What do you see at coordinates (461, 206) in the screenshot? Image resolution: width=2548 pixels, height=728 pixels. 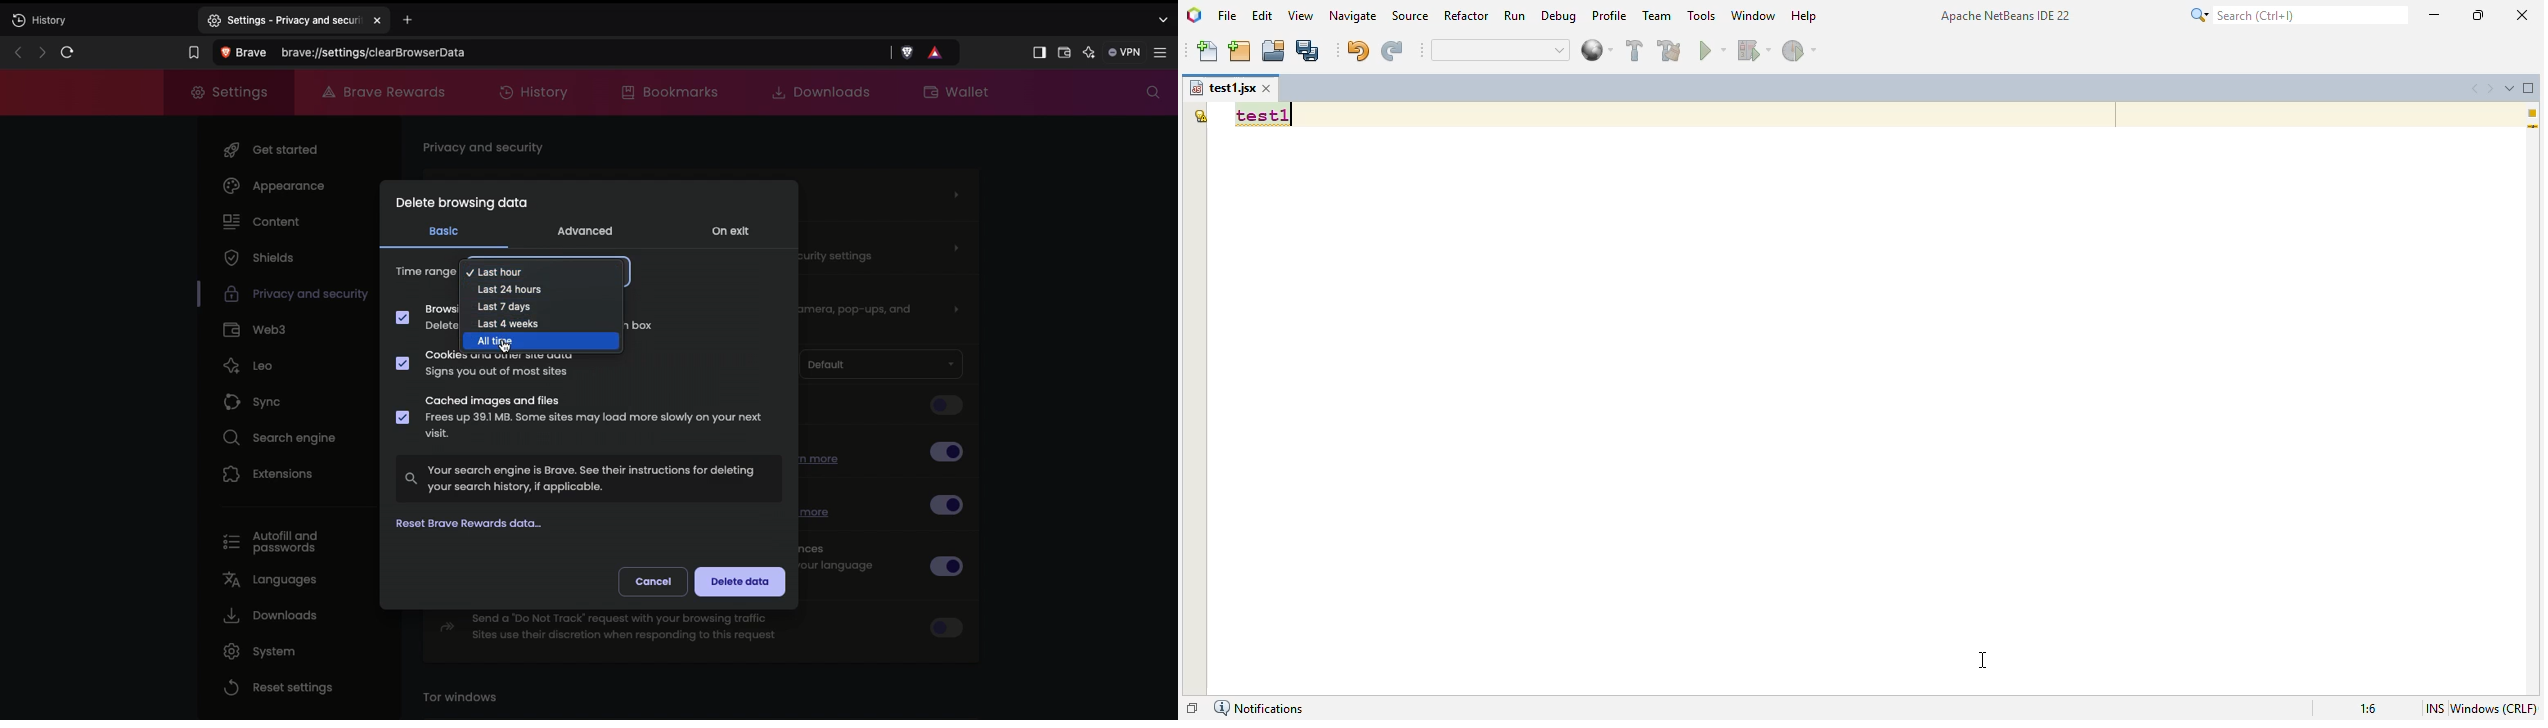 I see `Delete browsing data` at bounding box center [461, 206].